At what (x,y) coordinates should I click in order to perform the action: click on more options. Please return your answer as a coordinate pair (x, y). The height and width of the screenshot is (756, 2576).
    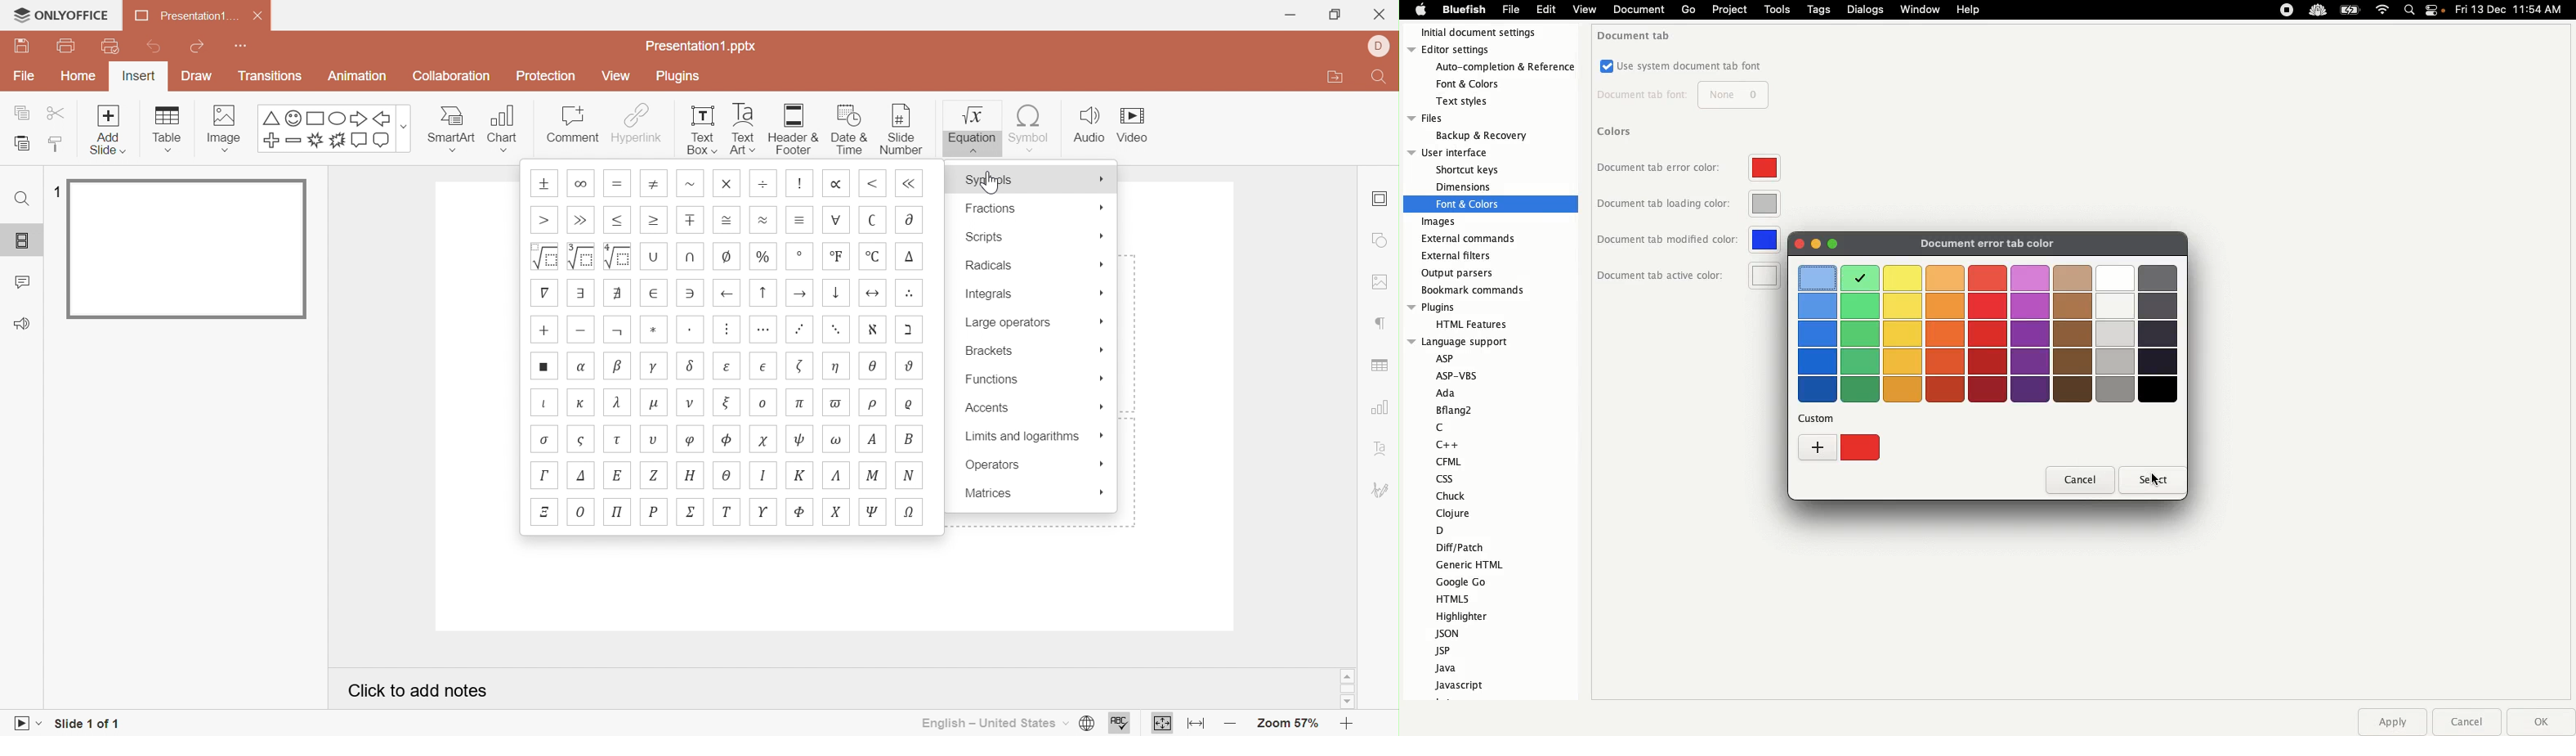
    Looking at the image, I should click on (405, 130).